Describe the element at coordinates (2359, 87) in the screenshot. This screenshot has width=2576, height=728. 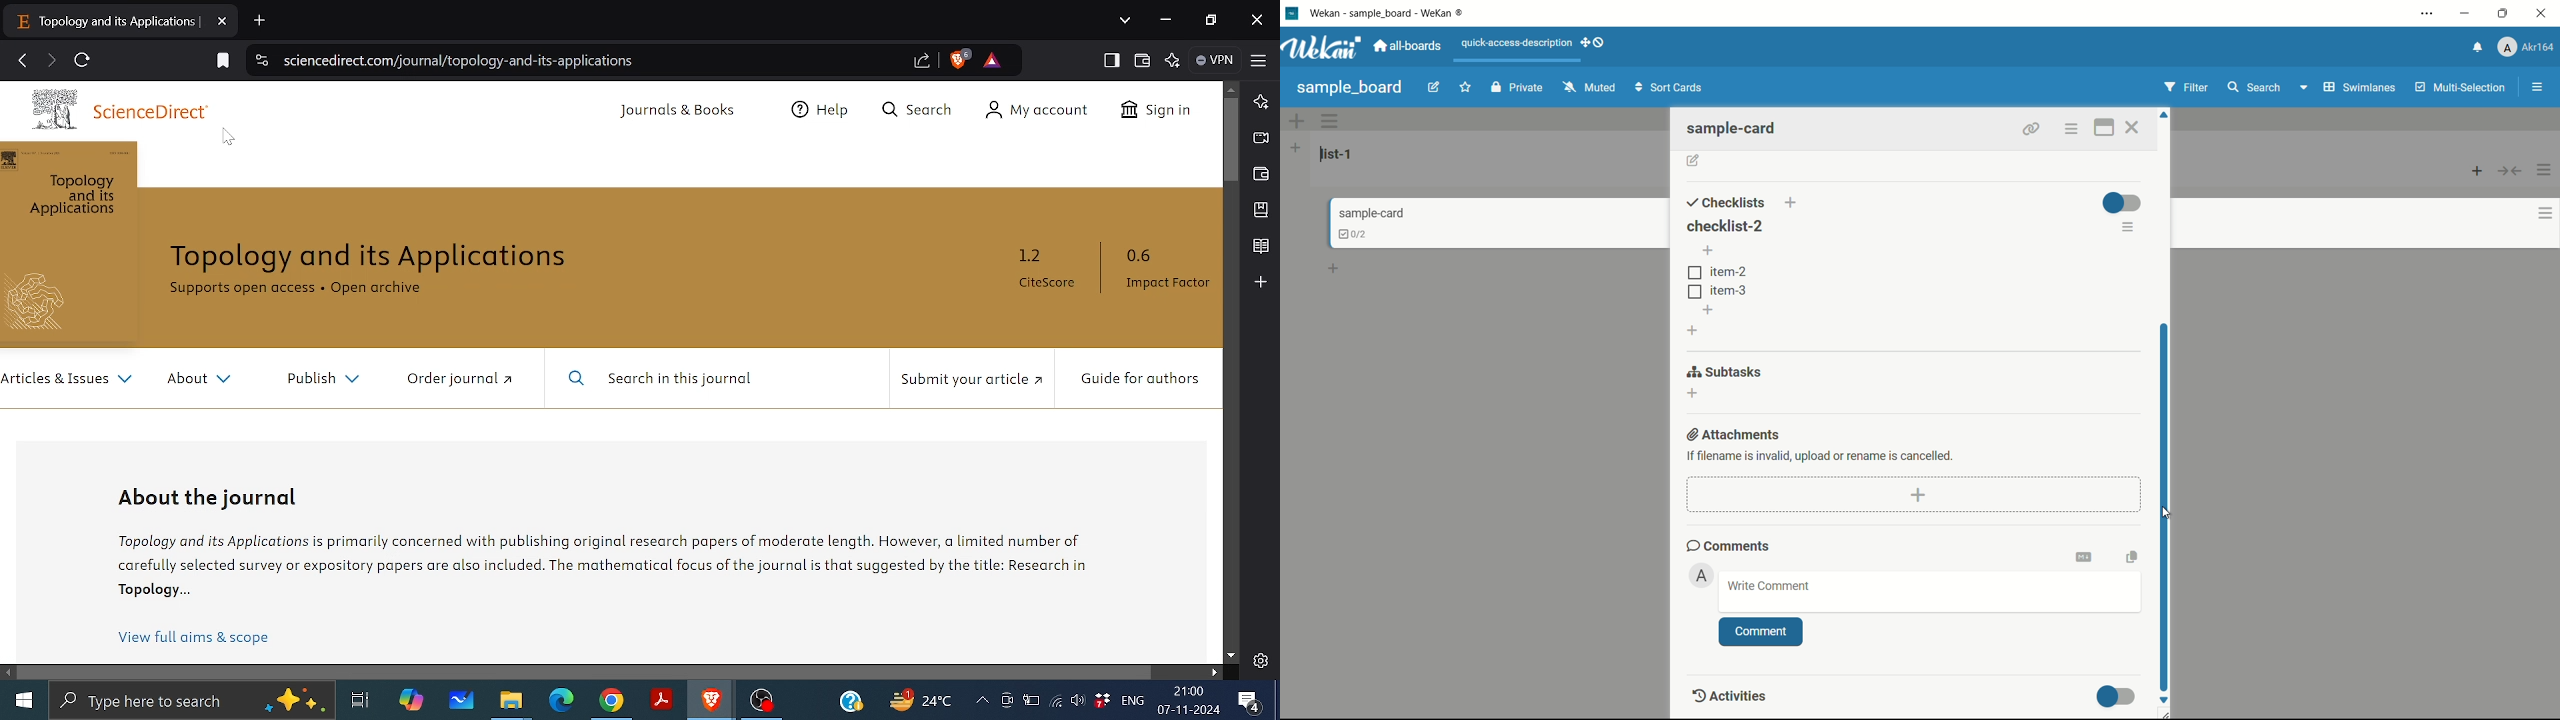
I see `swimlanes` at that location.